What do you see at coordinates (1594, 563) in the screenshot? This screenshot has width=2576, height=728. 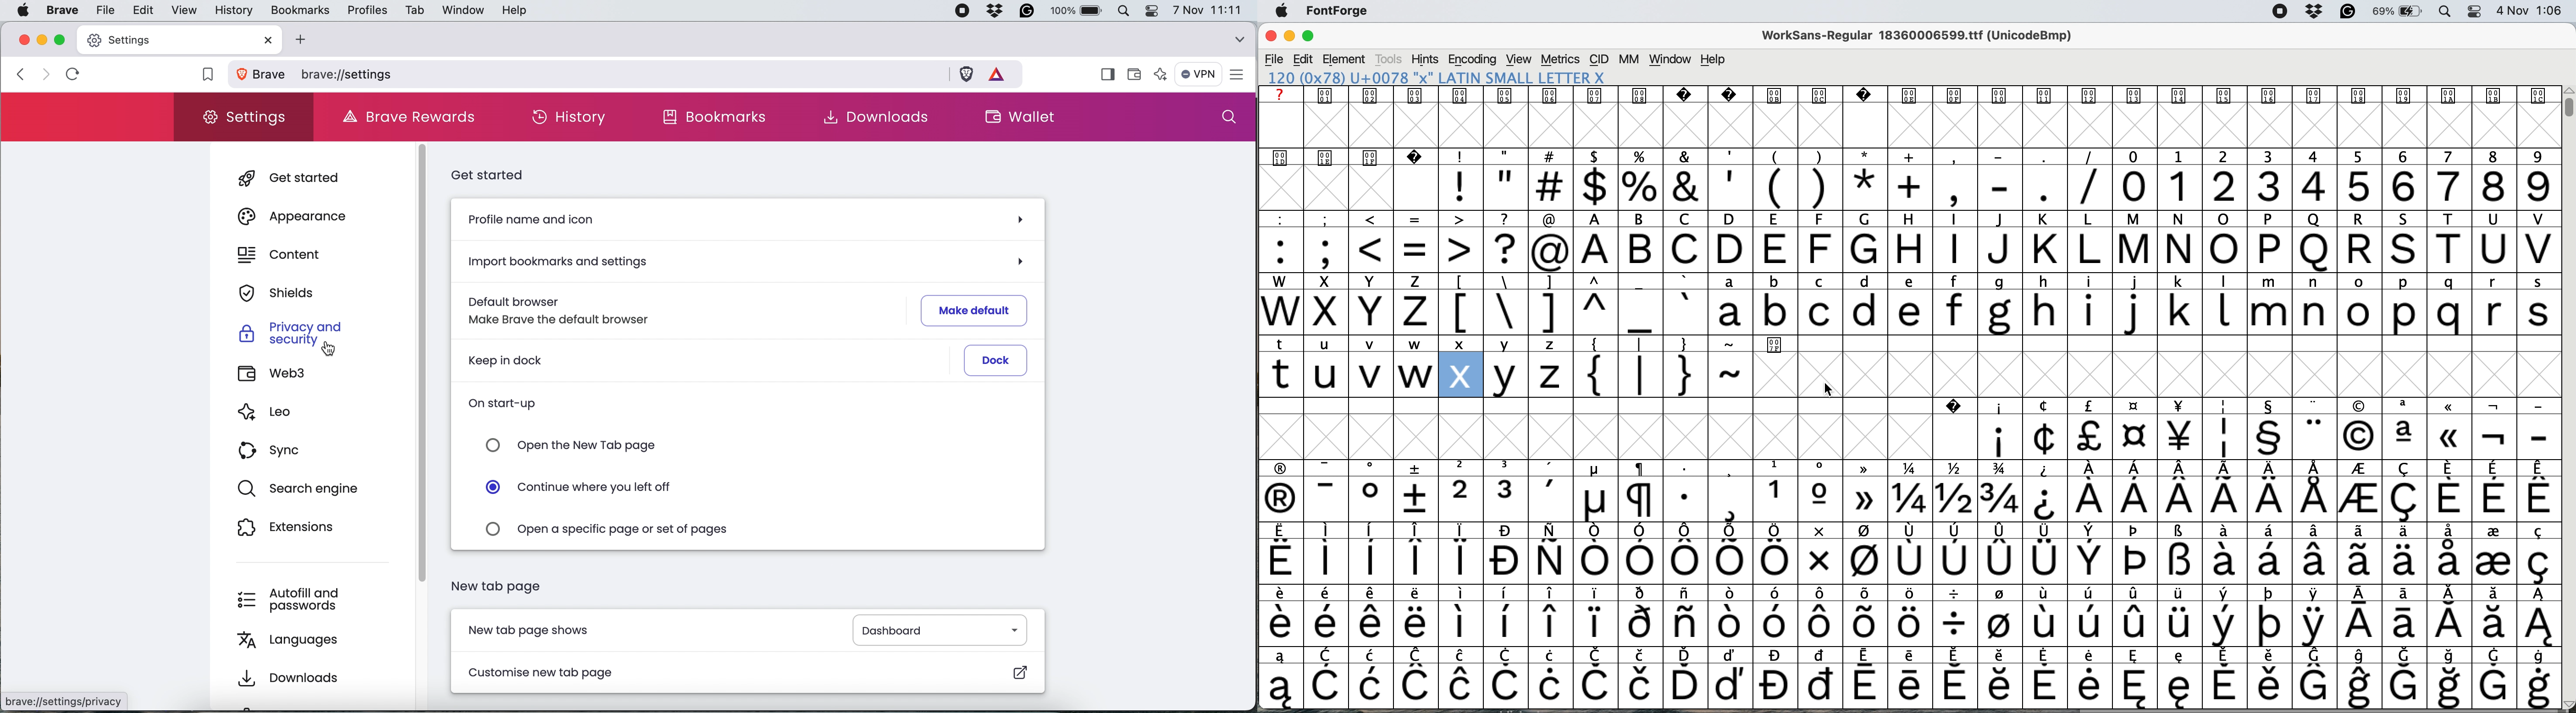 I see `special characters` at bounding box center [1594, 563].